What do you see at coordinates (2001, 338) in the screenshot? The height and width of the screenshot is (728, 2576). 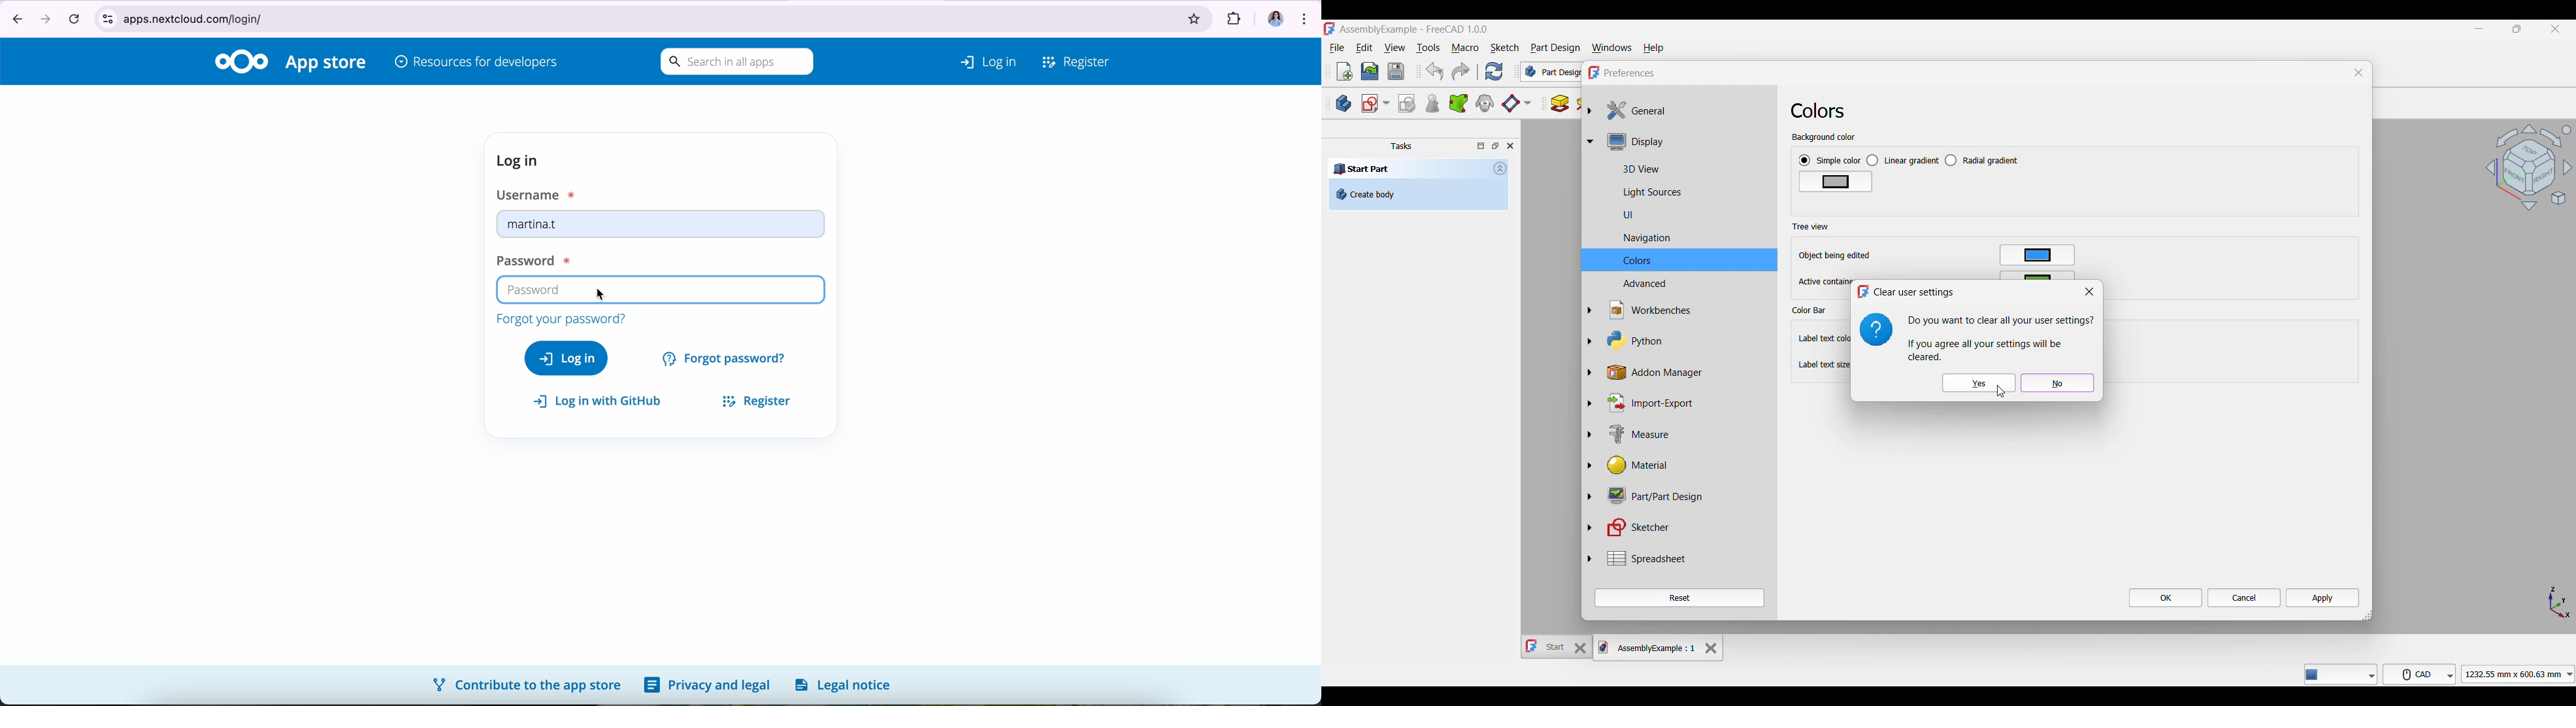 I see `Do you want to clear all your user settings? If you agree all your settings will be cleared.` at bounding box center [2001, 338].